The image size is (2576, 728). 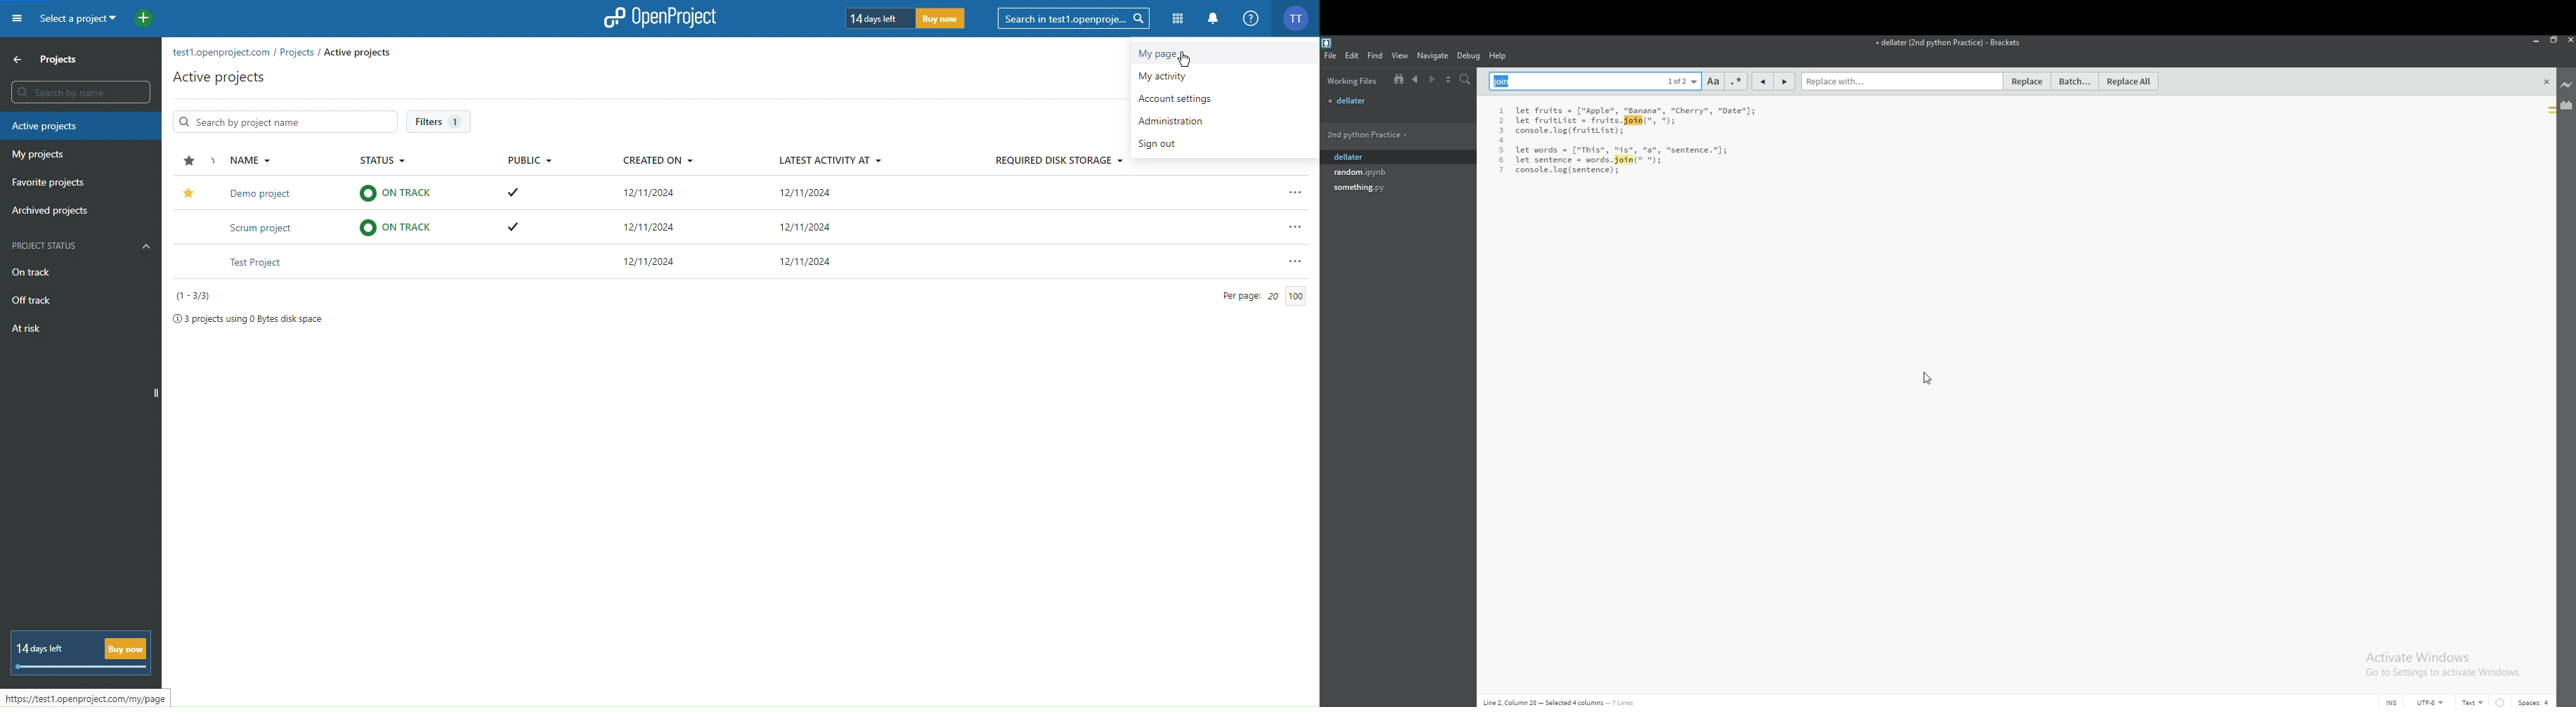 I want to click on ON TRACK, so click(x=400, y=228).